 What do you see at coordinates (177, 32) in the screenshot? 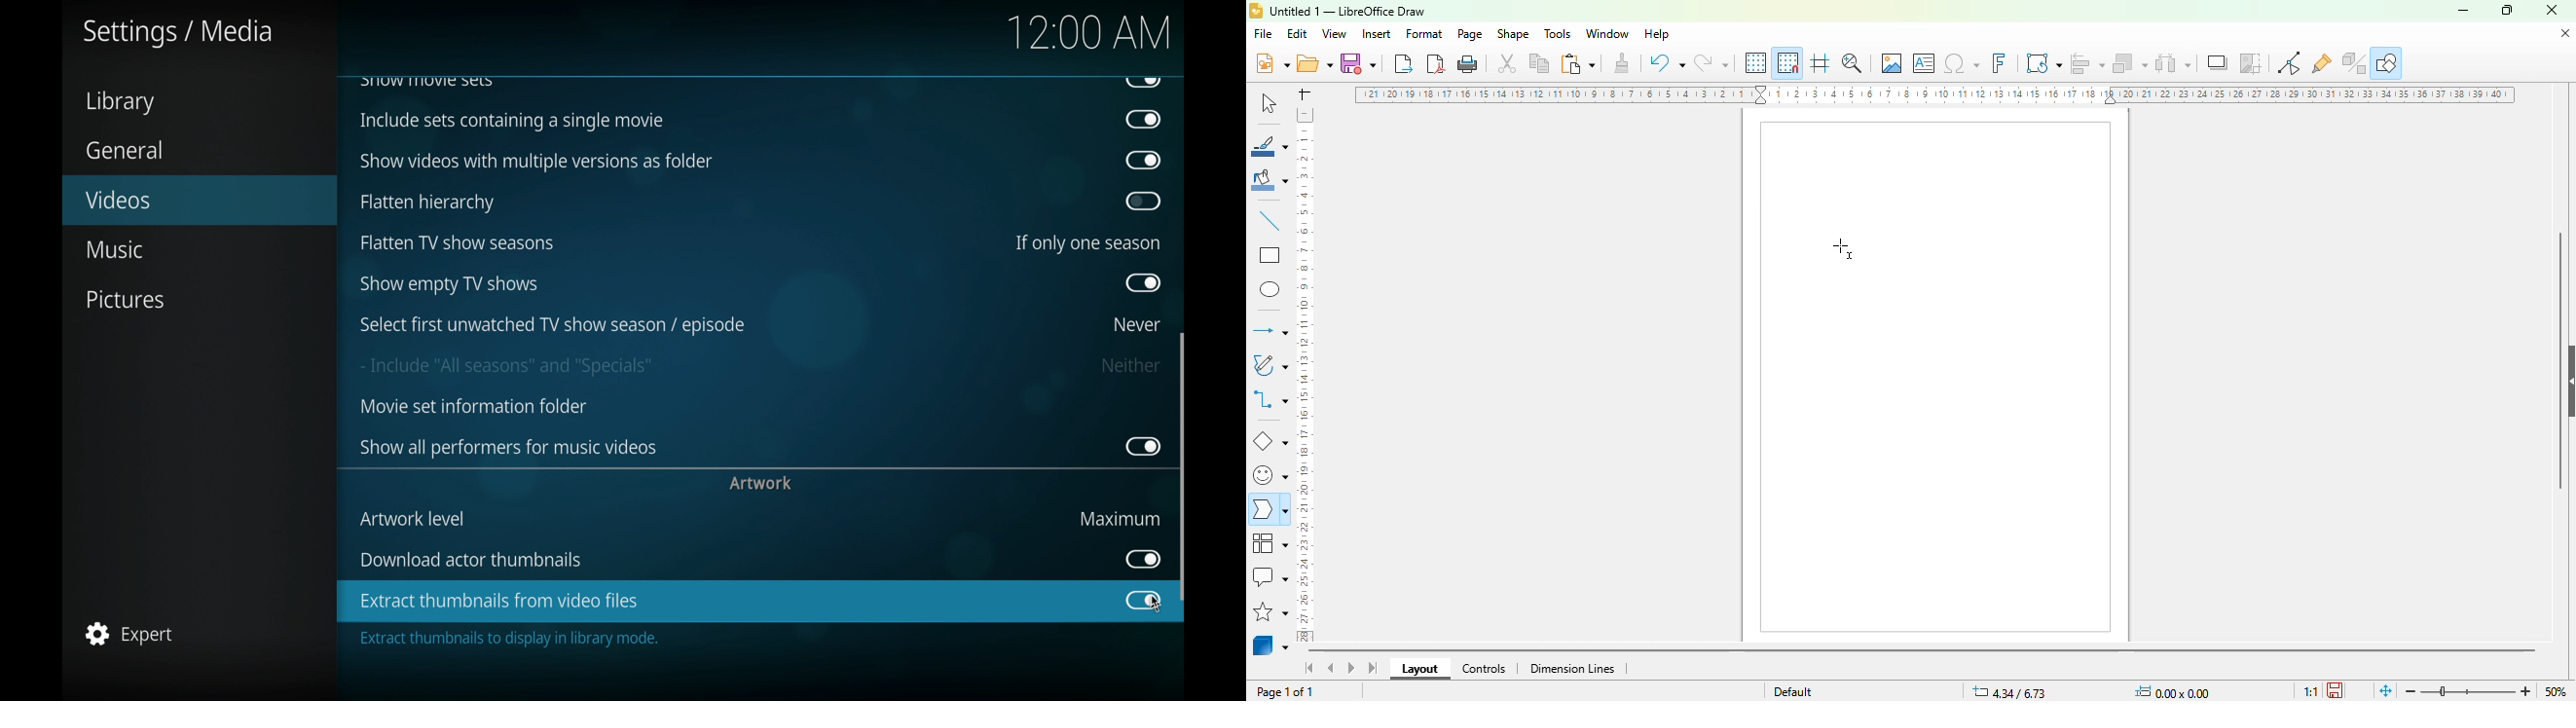
I see `settings/media` at bounding box center [177, 32].